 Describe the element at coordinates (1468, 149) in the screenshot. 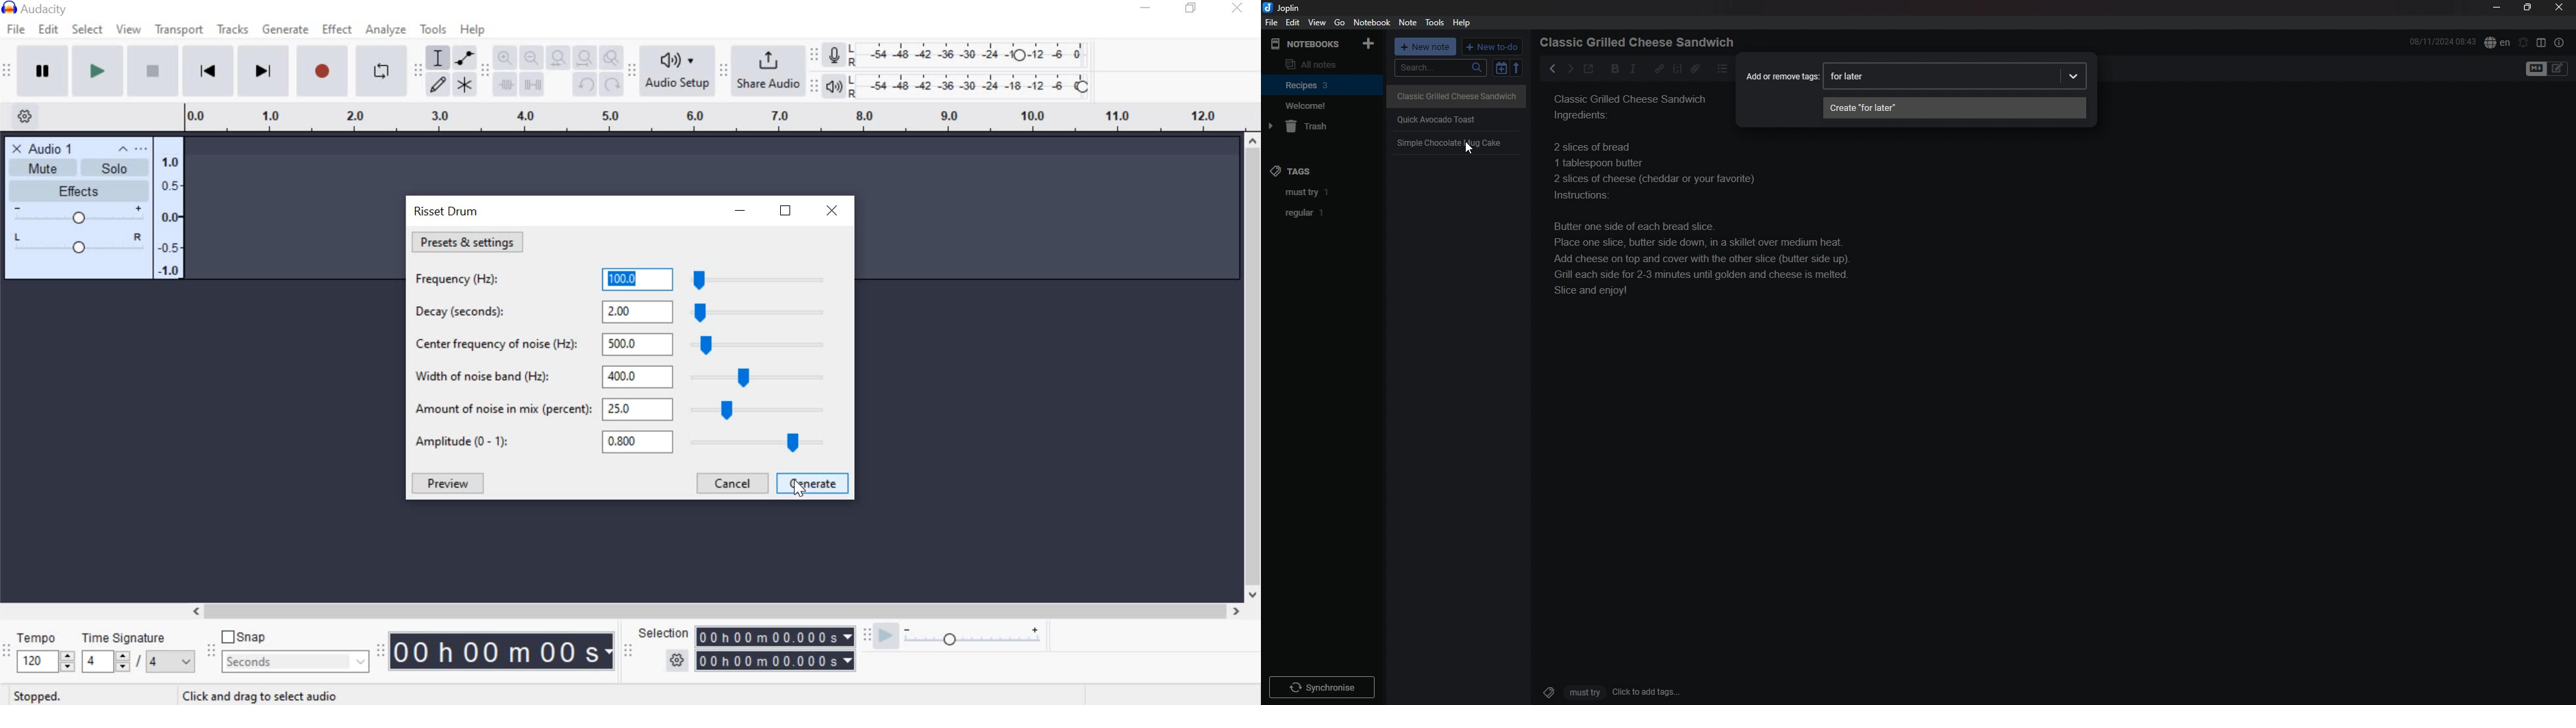

I see `cursor` at that location.